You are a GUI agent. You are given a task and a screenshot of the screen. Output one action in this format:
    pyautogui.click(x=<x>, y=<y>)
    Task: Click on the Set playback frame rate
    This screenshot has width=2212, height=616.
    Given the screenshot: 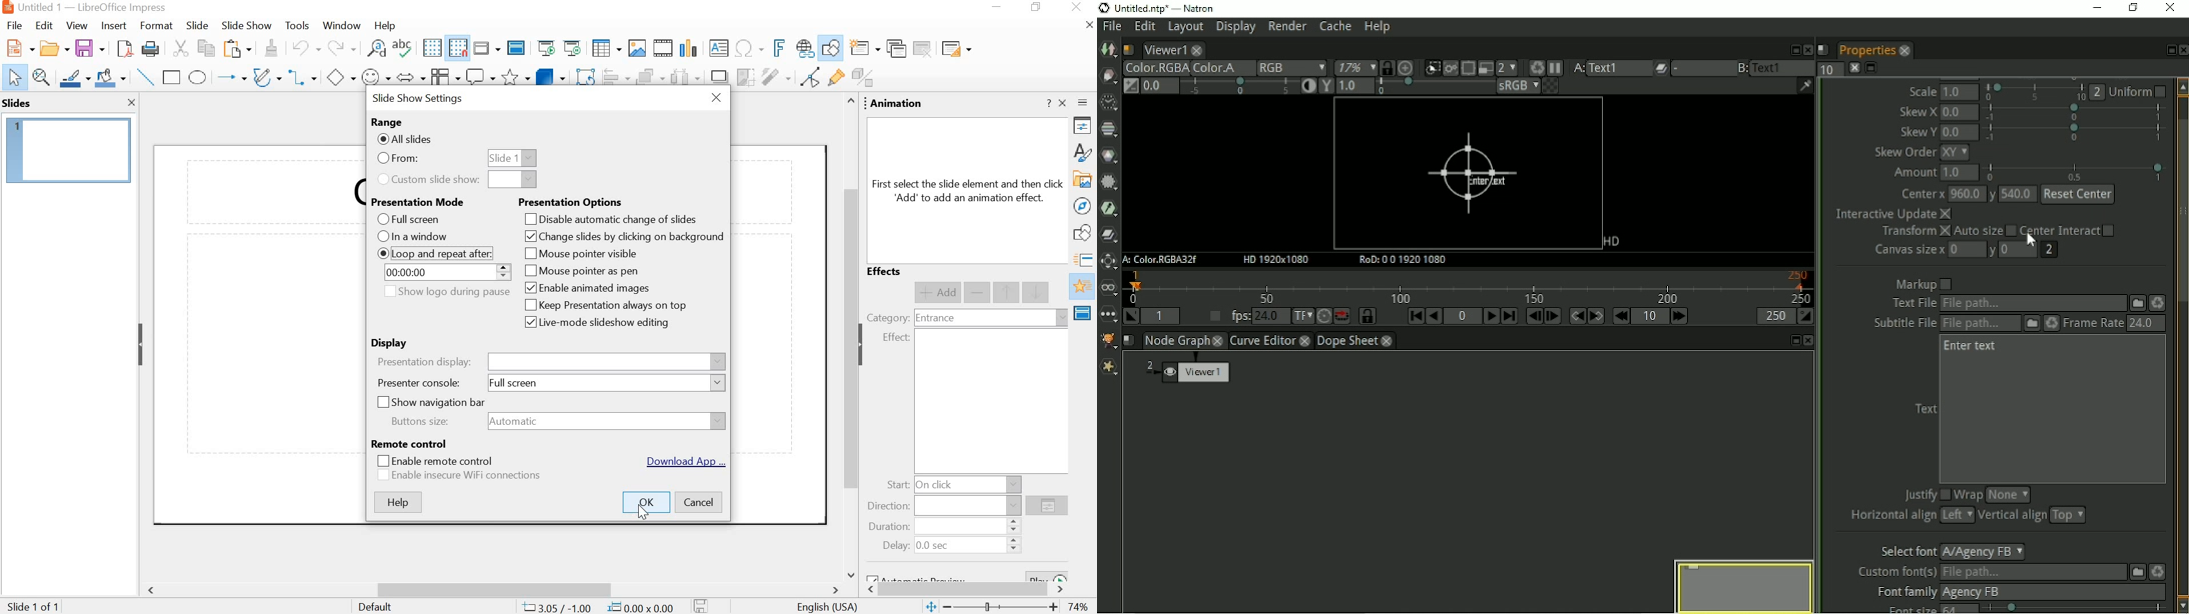 What is the action you would take?
    pyautogui.click(x=1212, y=317)
    